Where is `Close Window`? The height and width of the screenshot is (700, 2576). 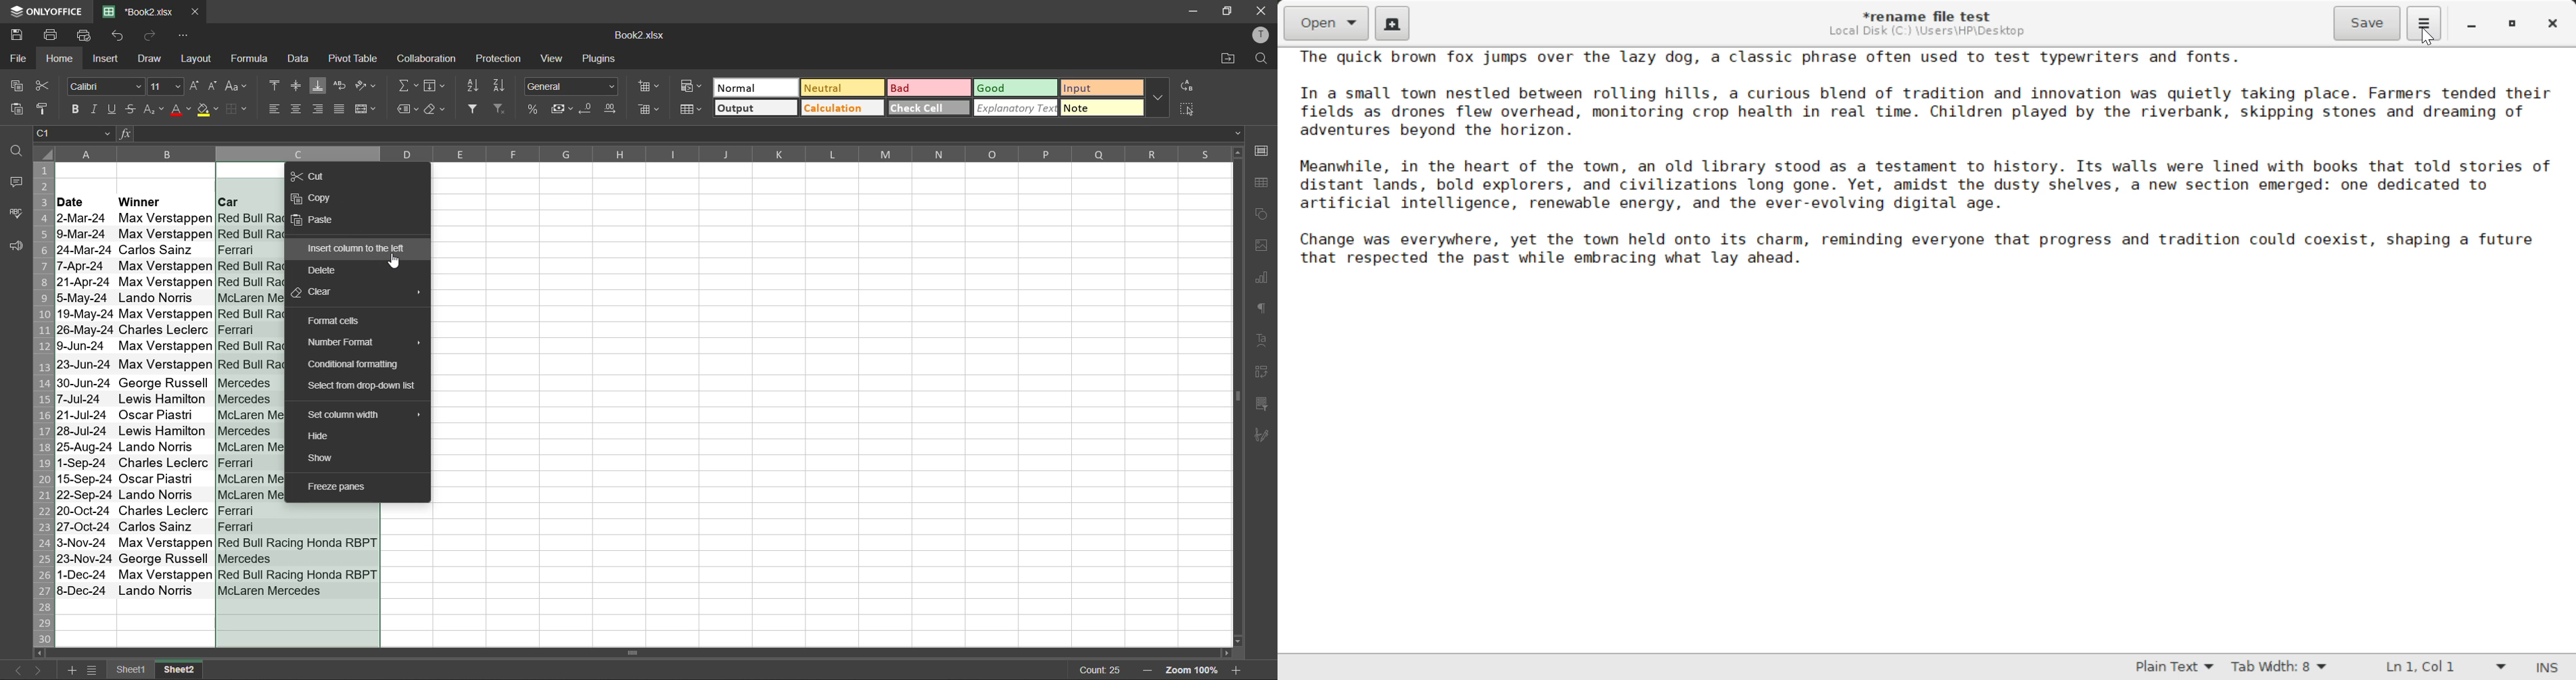
Close Window is located at coordinates (2556, 25).